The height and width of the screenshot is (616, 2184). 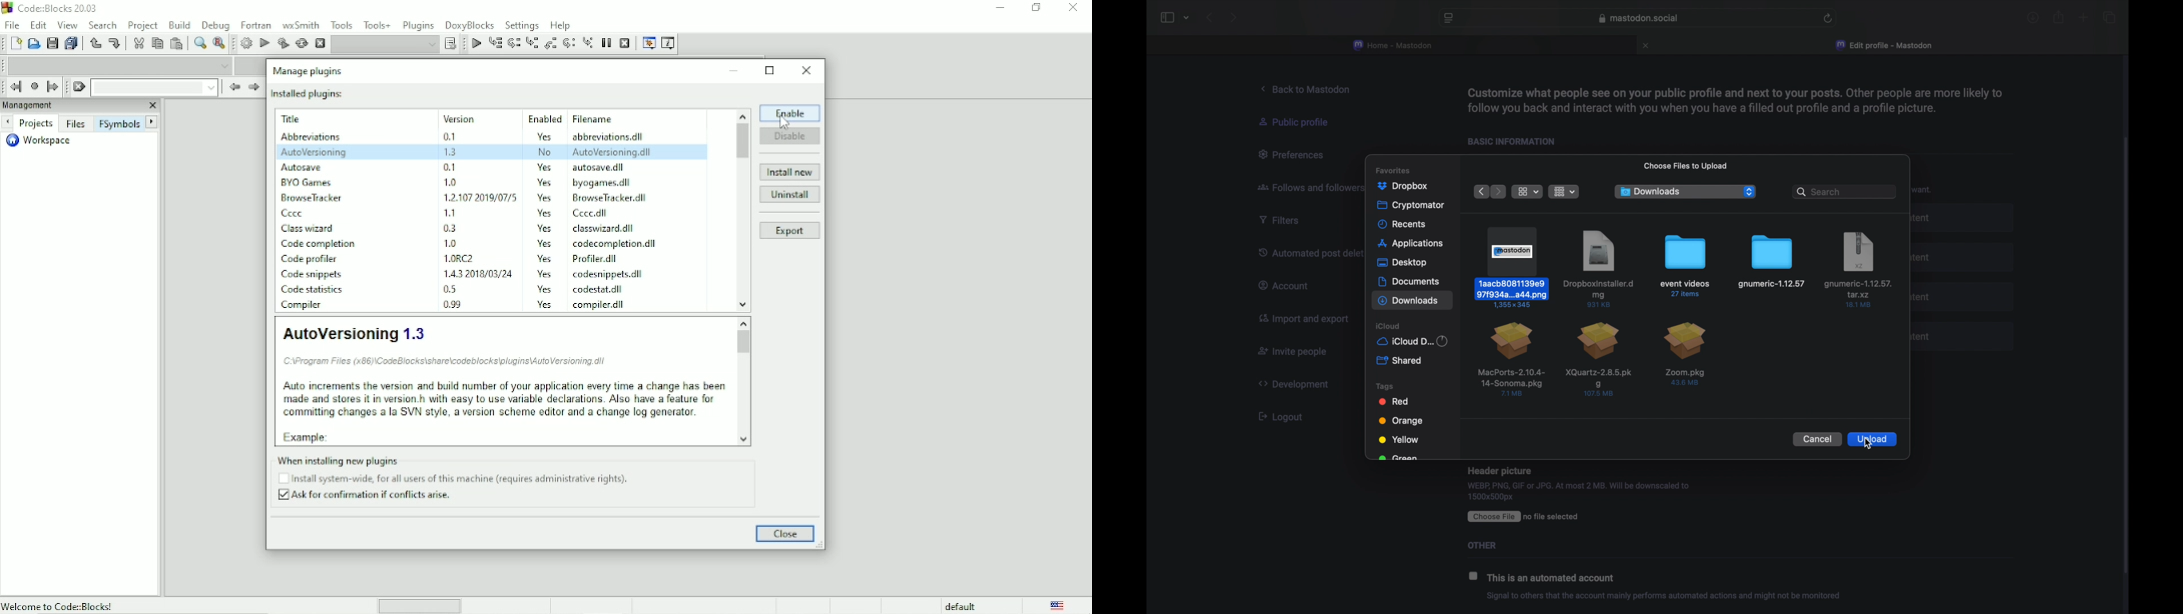 I want to click on change item grouping, so click(x=1565, y=192).